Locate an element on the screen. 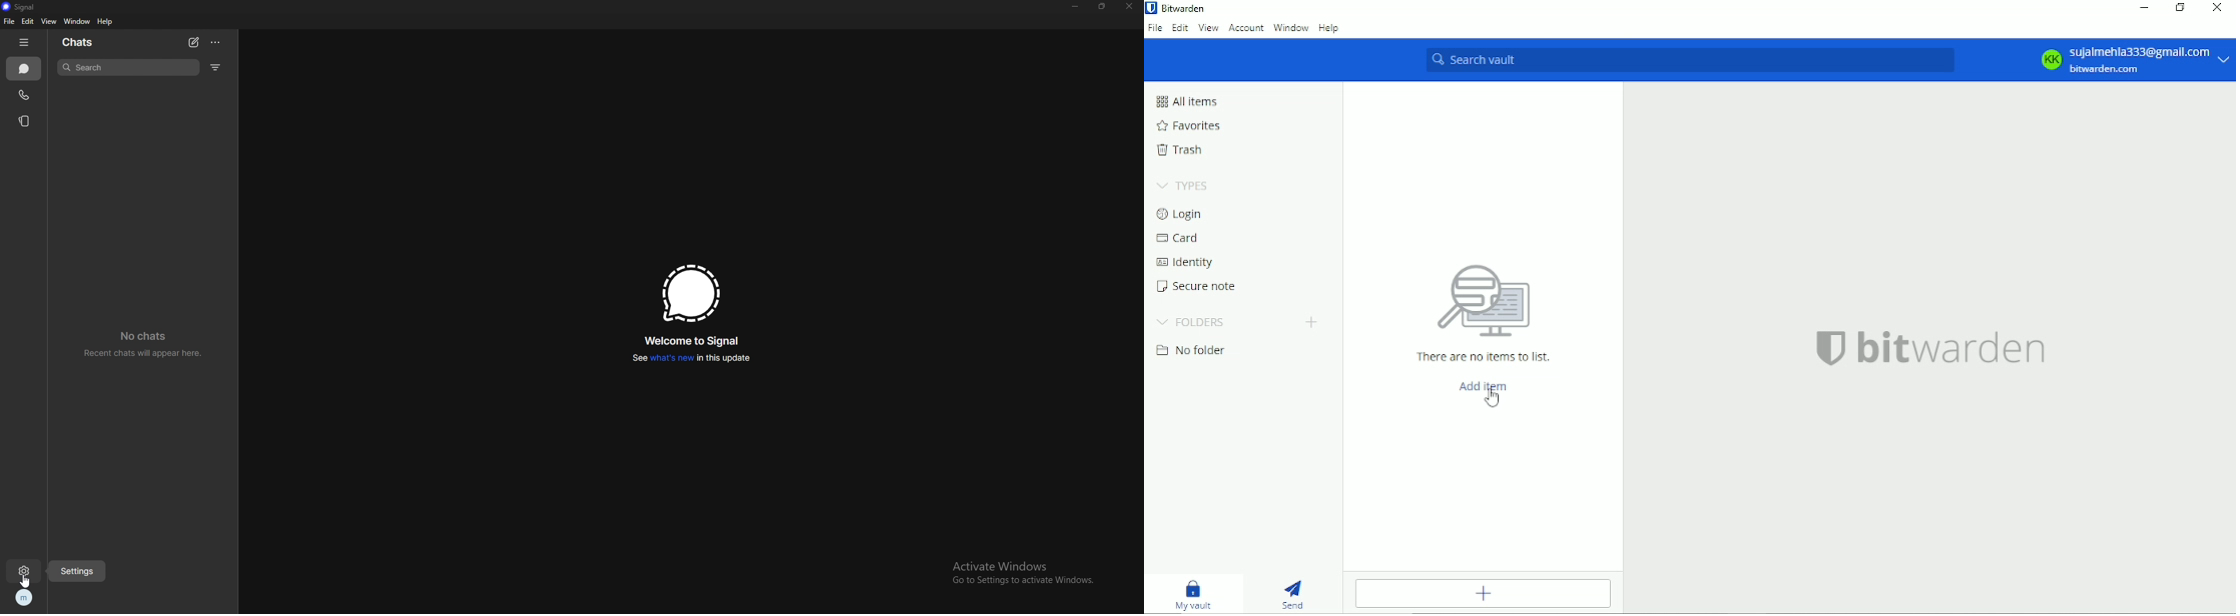  Bitwarden is located at coordinates (1184, 8).